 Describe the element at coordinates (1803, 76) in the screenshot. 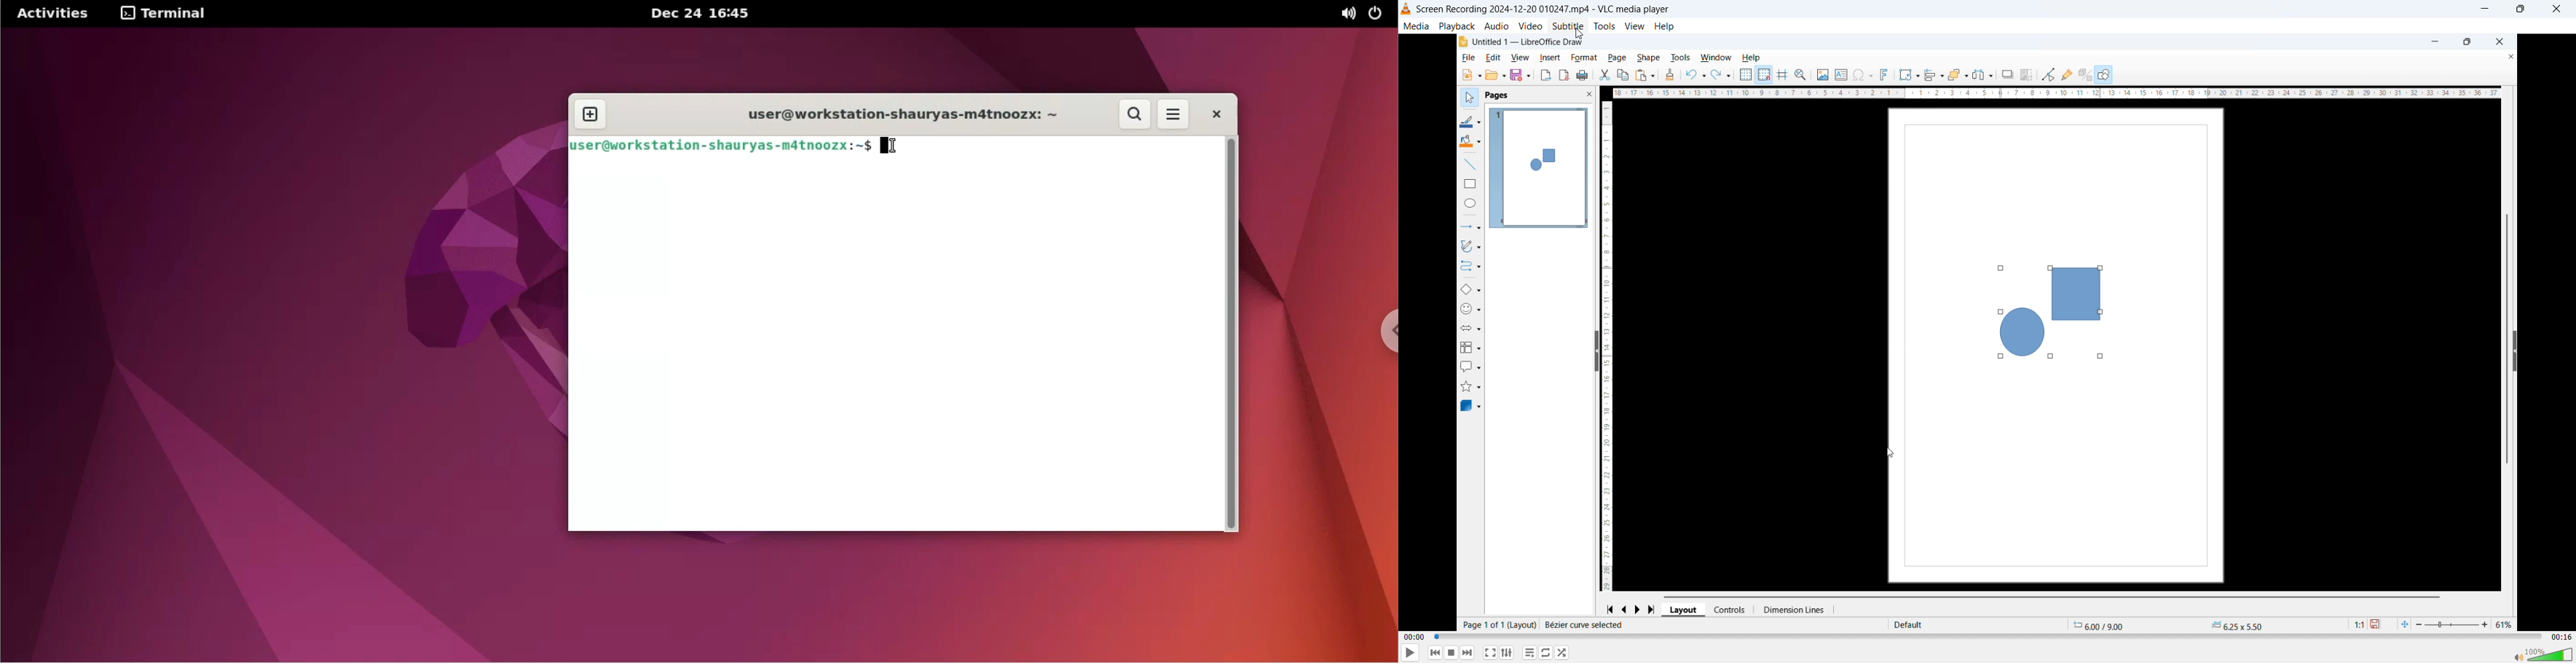

I see `zoom and pan` at that location.